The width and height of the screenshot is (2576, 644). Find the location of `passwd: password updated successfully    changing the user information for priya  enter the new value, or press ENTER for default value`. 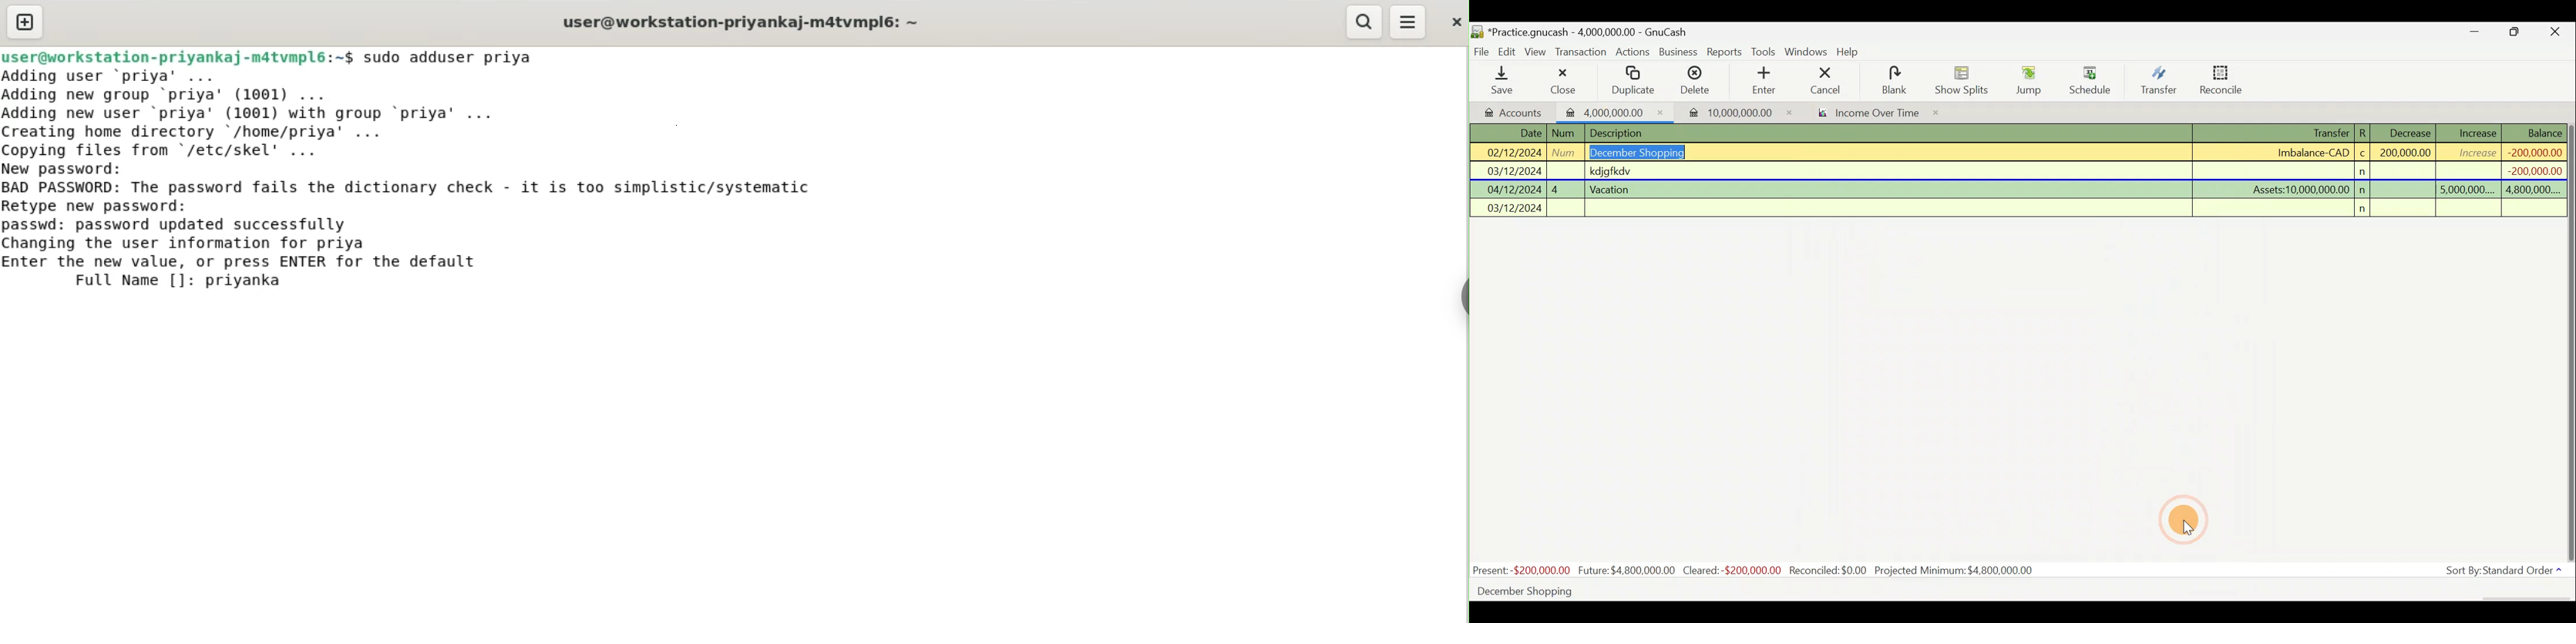

passwd: password updated successfully    changing the user information for priya  enter the new value, or press ENTER for default value is located at coordinates (276, 241).